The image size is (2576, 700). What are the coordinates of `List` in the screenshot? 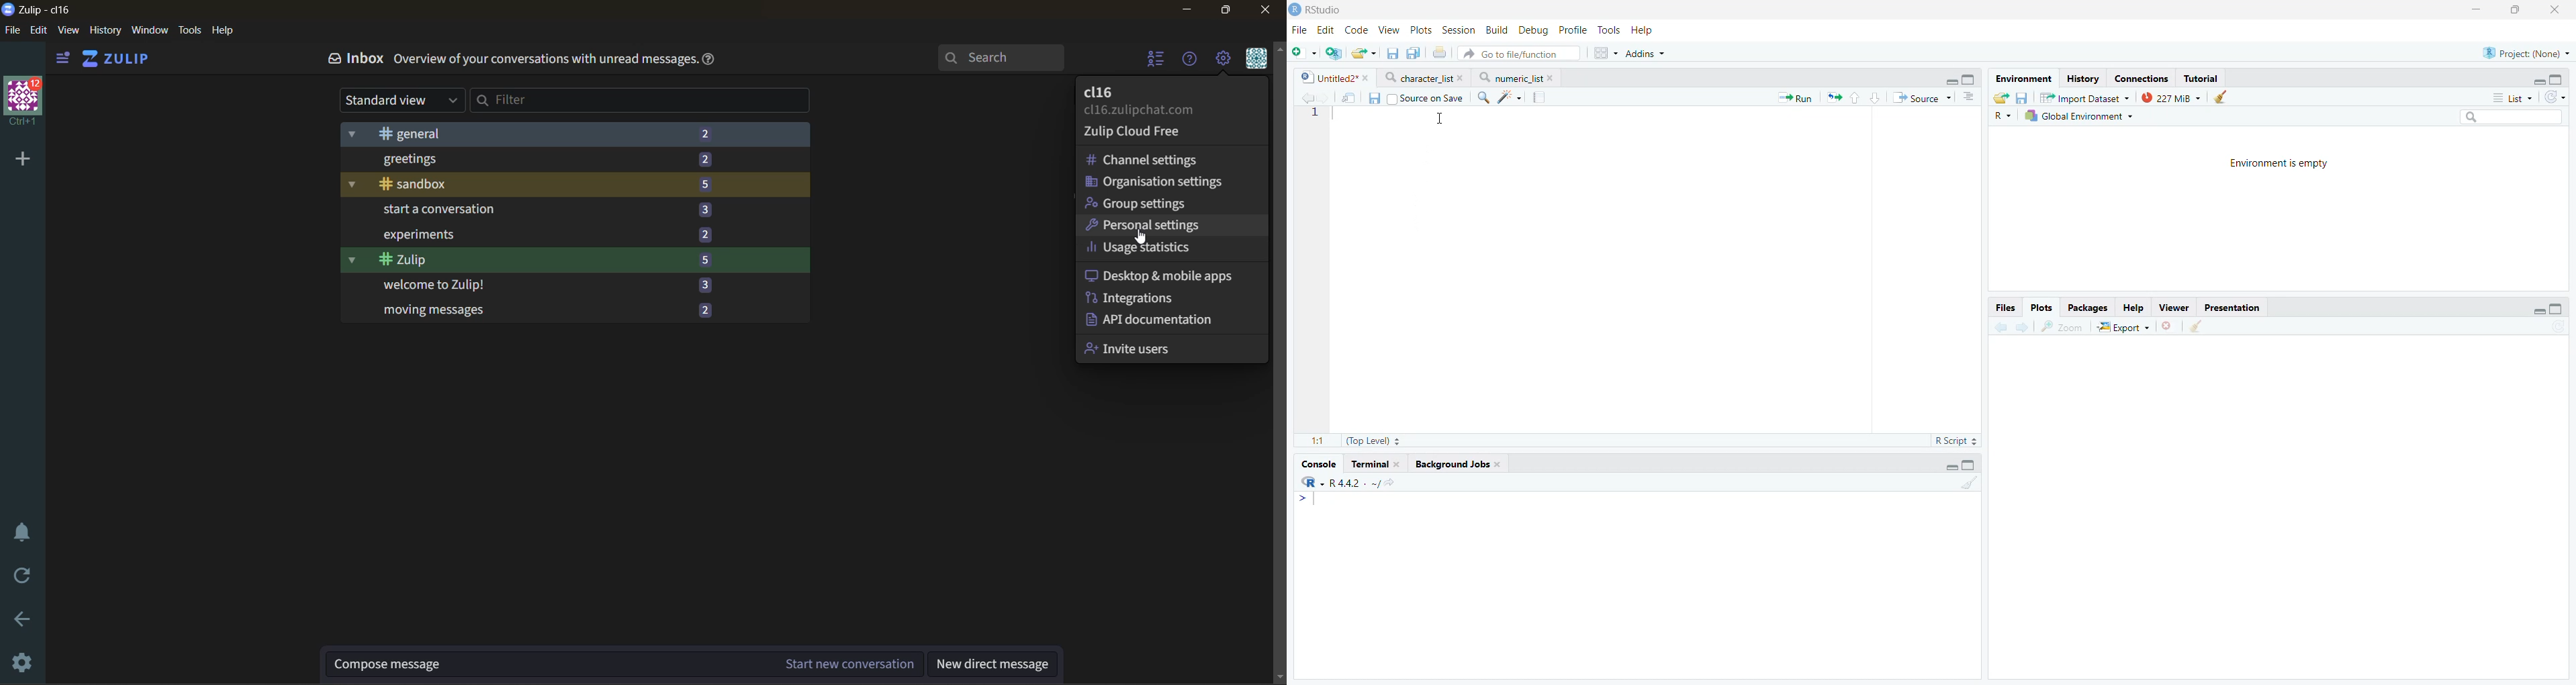 It's located at (2512, 97).